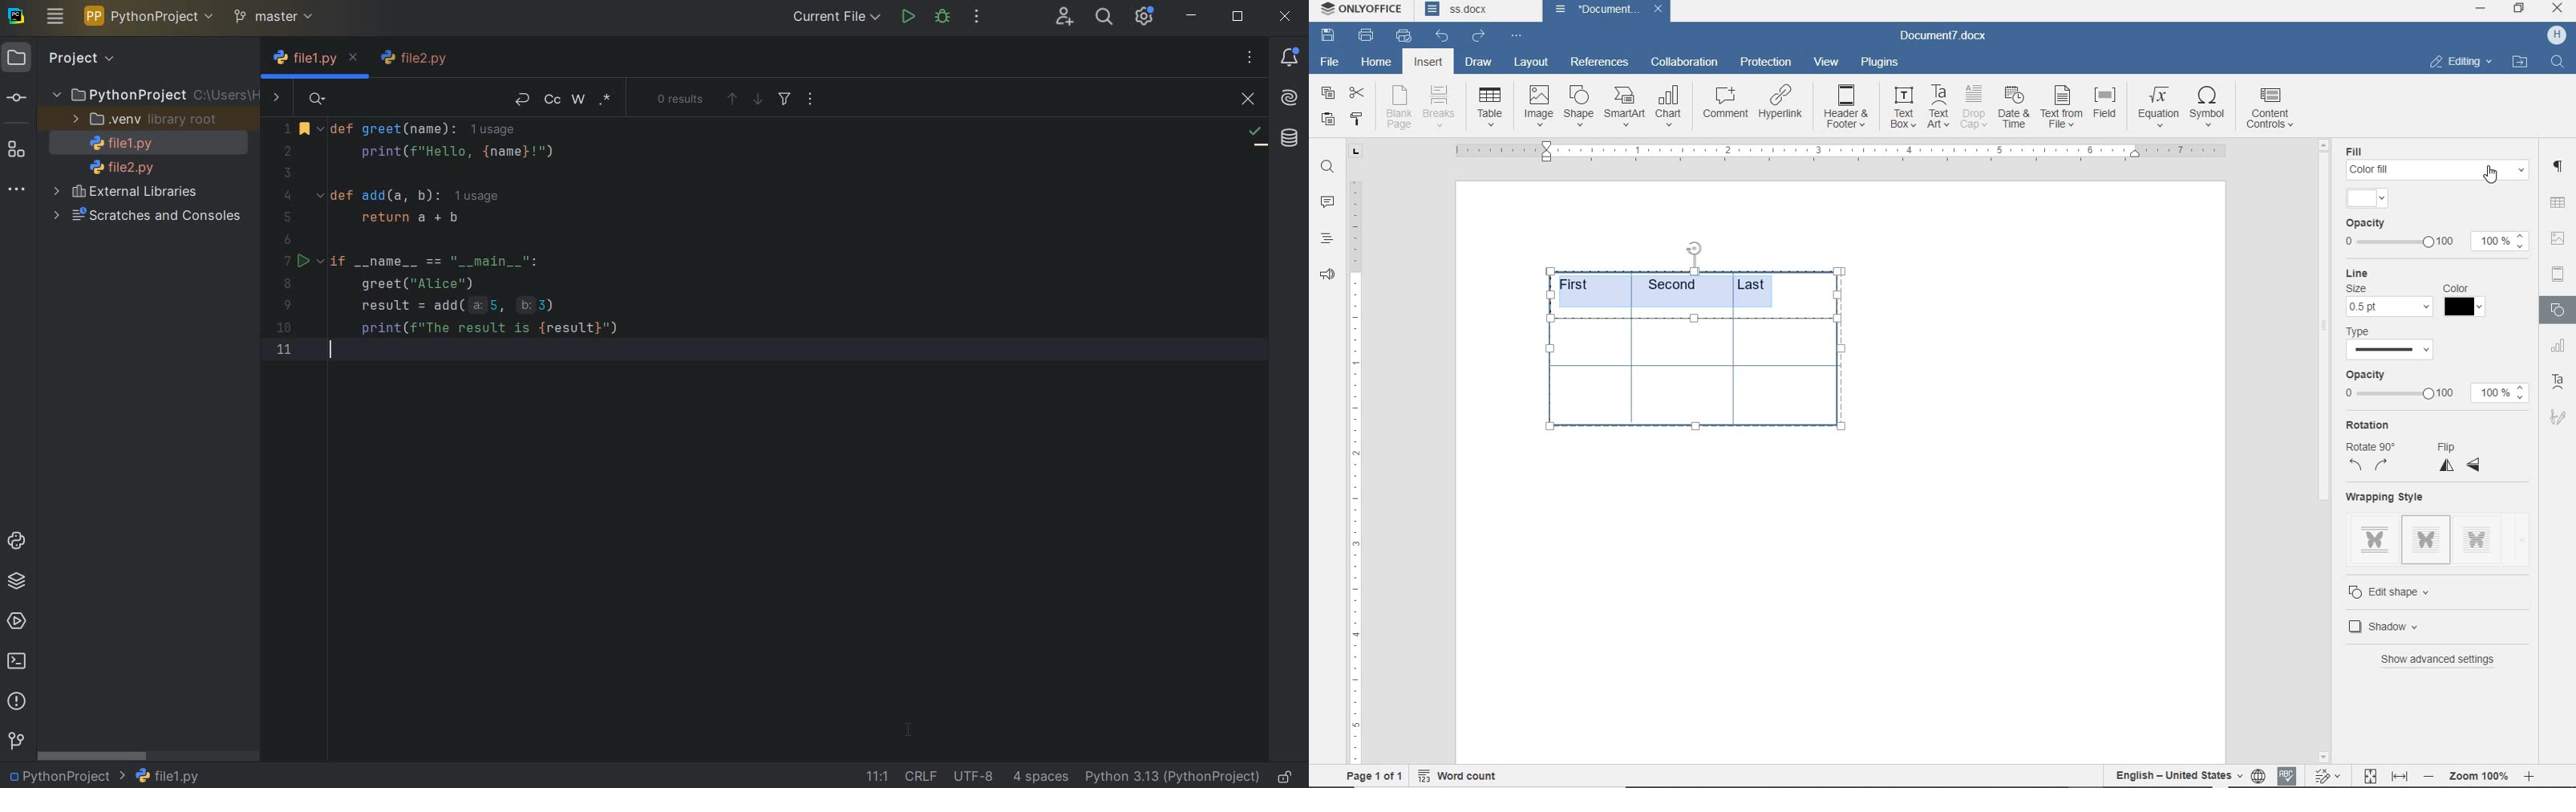 The height and width of the screenshot is (812, 2576). What do you see at coordinates (2502, 240) in the screenshot?
I see `100%` at bounding box center [2502, 240].